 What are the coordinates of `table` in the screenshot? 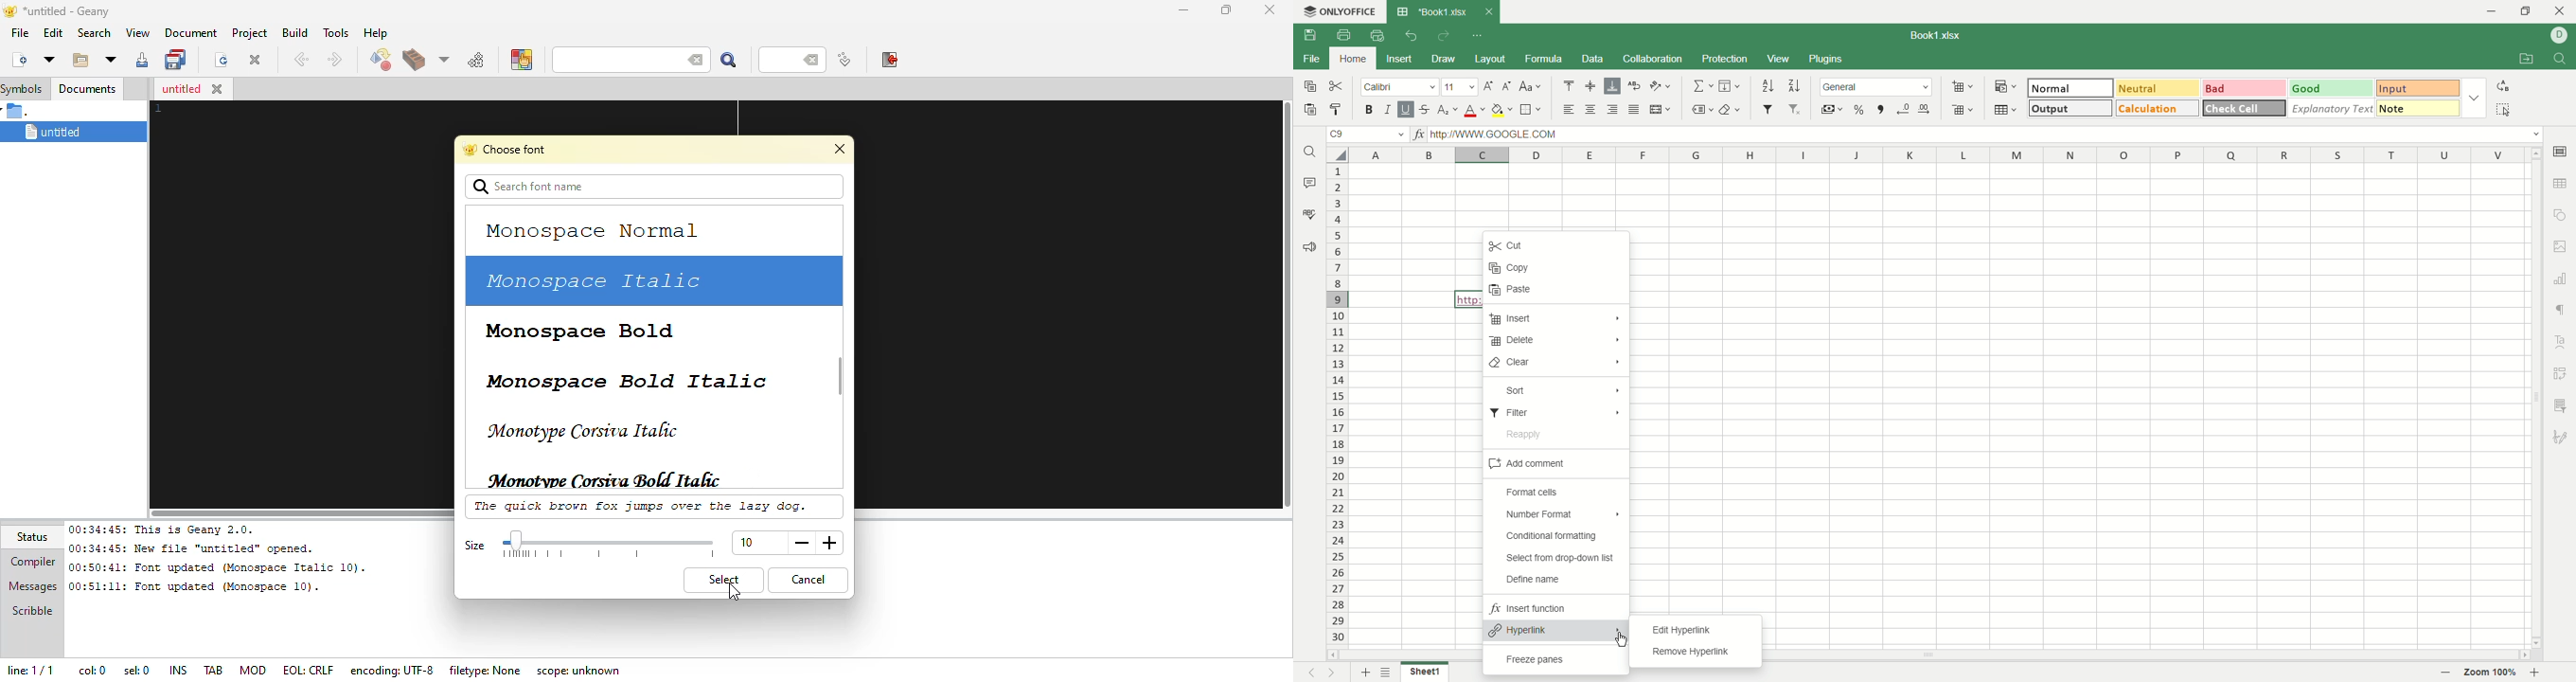 It's located at (2006, 109).